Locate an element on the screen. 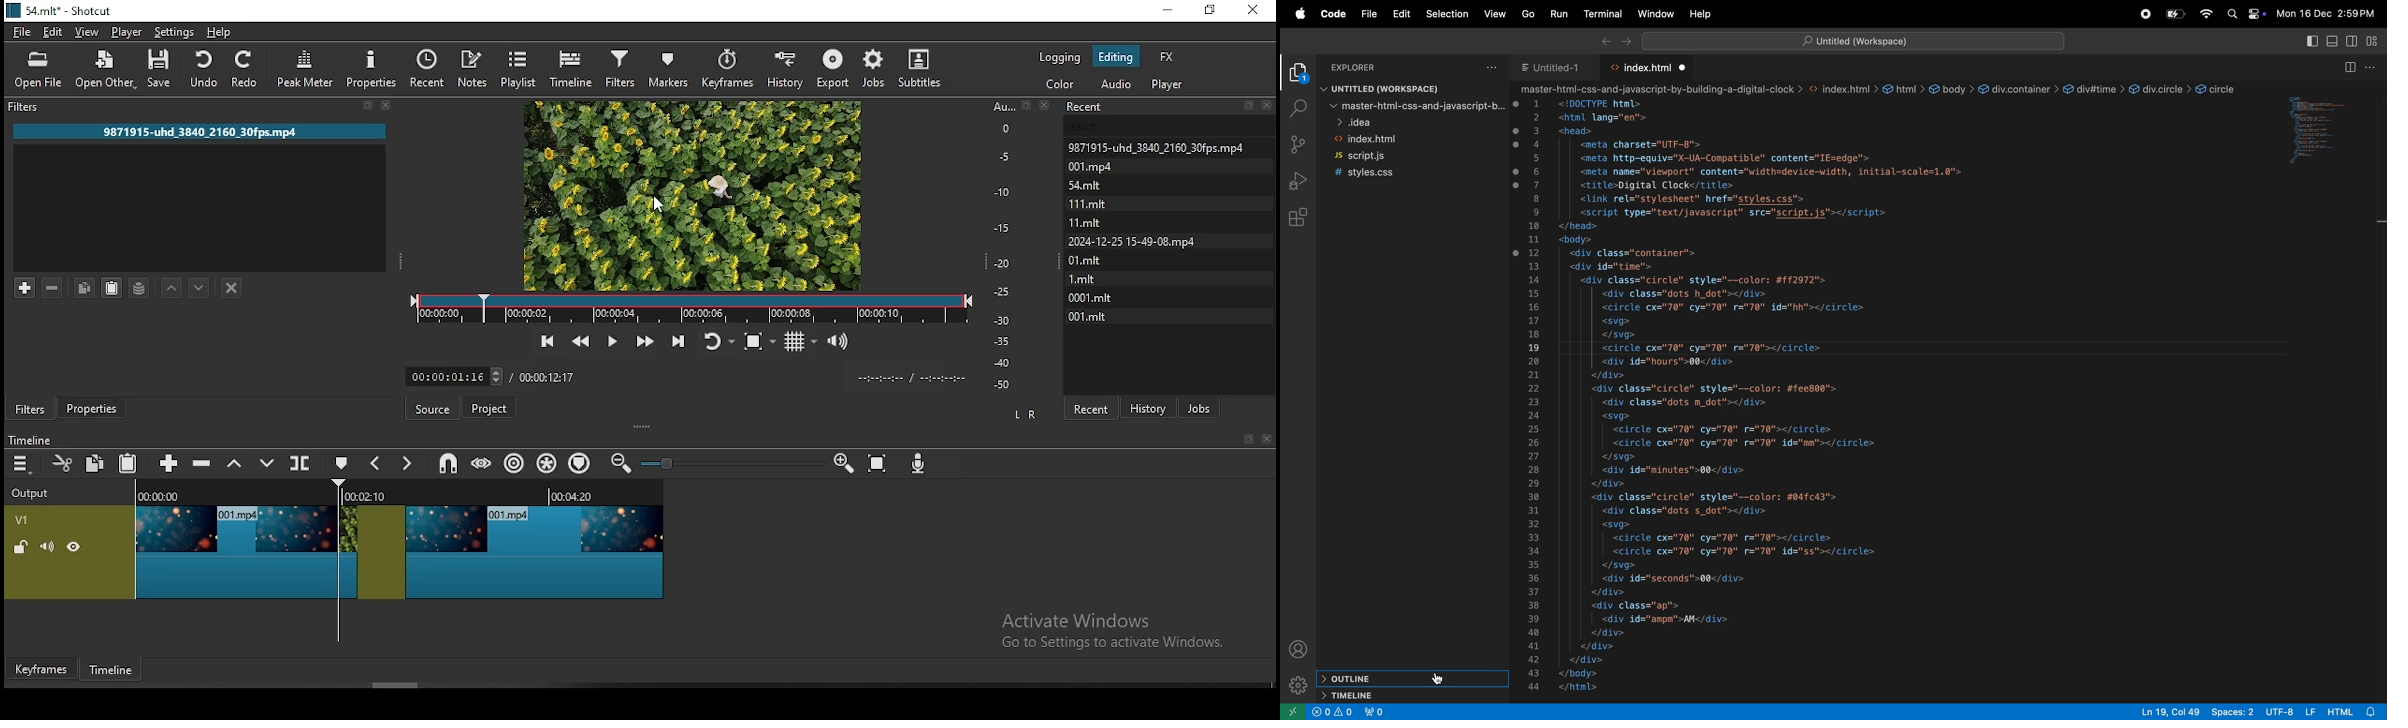  file is located at coordinates (1366, 14).